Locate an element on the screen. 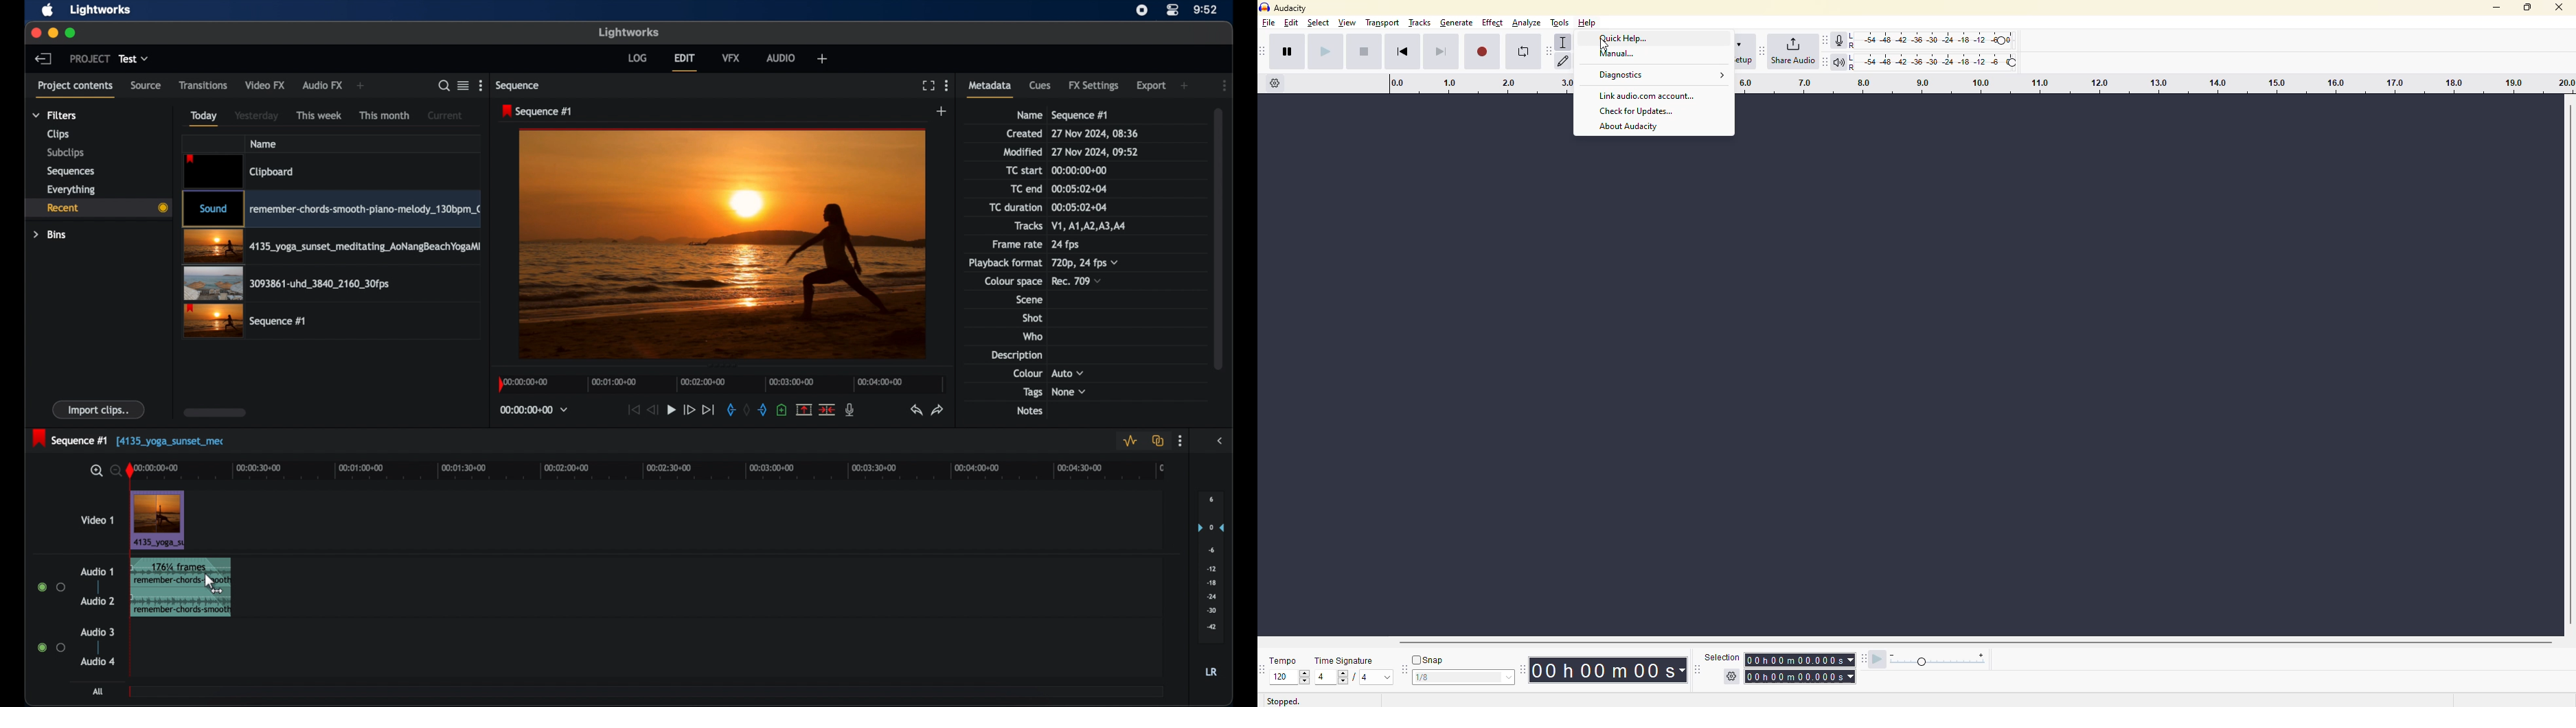  video fx is located at coordinates (266, 84).